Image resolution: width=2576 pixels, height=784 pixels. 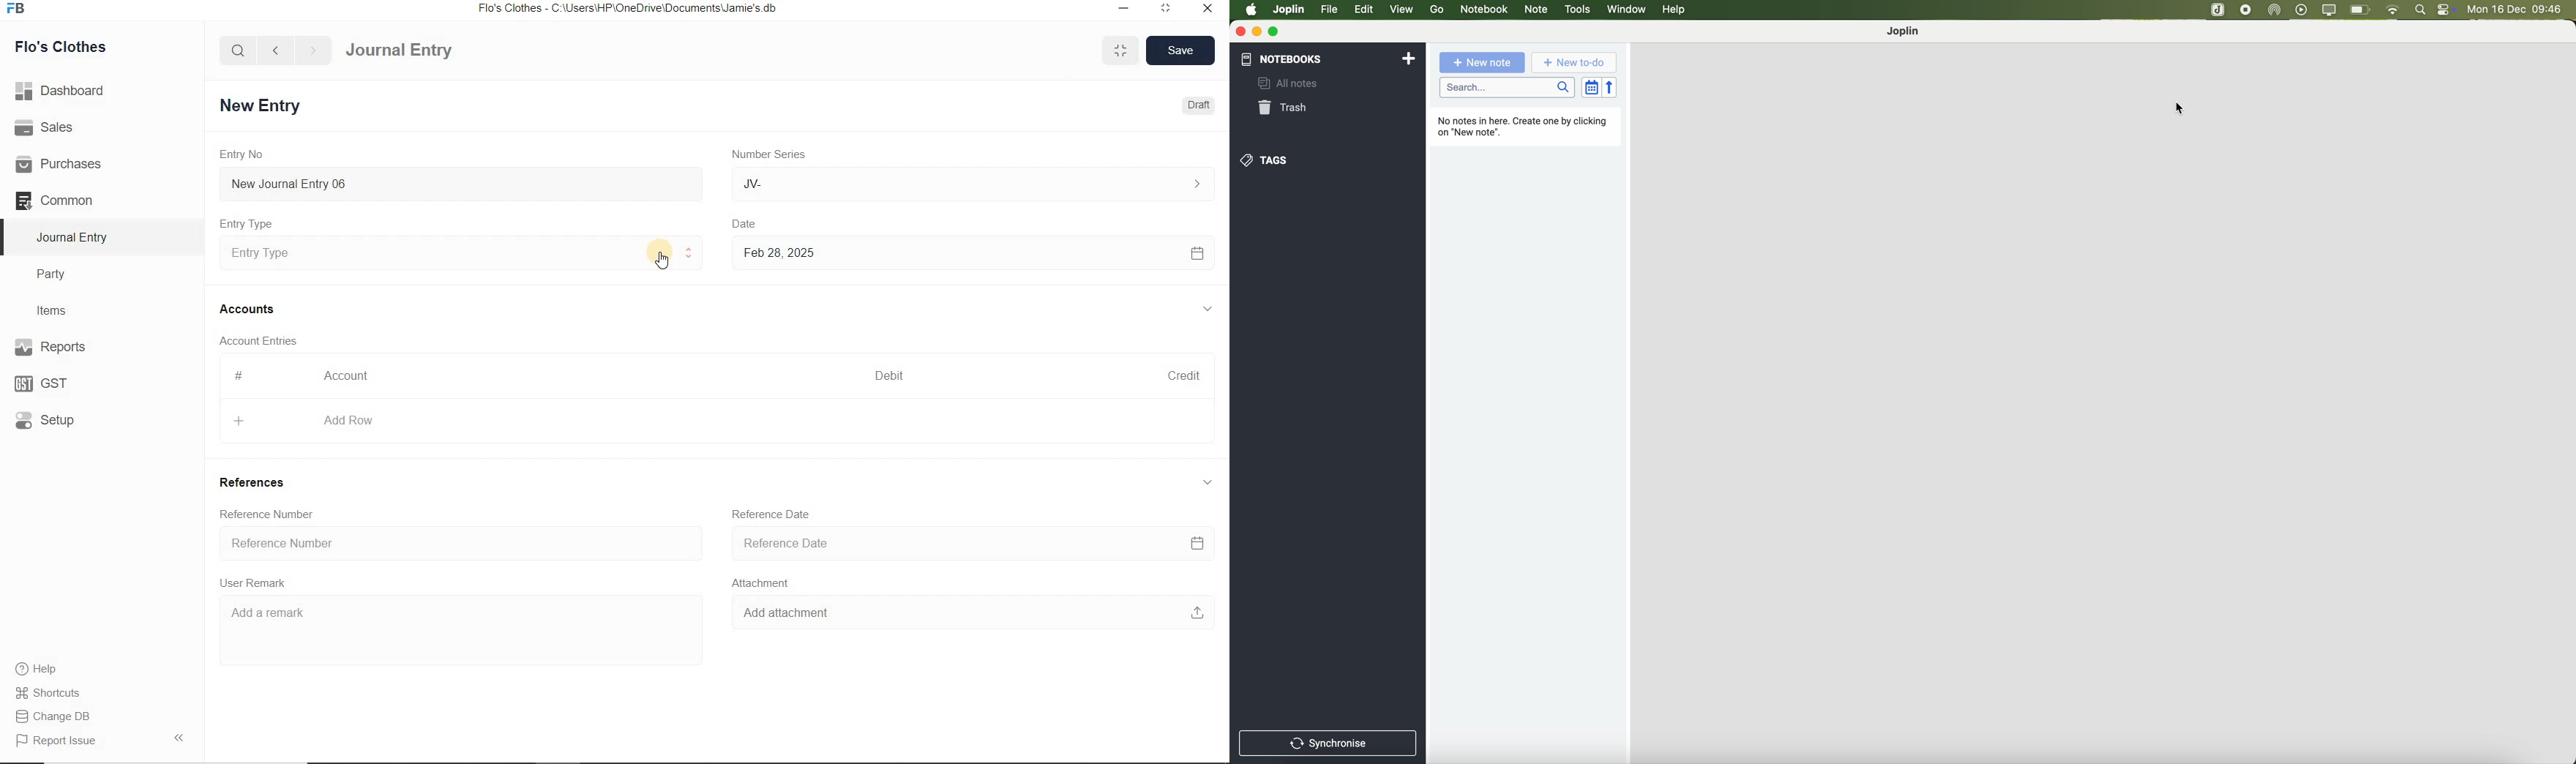 I want to click on Reference Number, so click(x=460, y=543).